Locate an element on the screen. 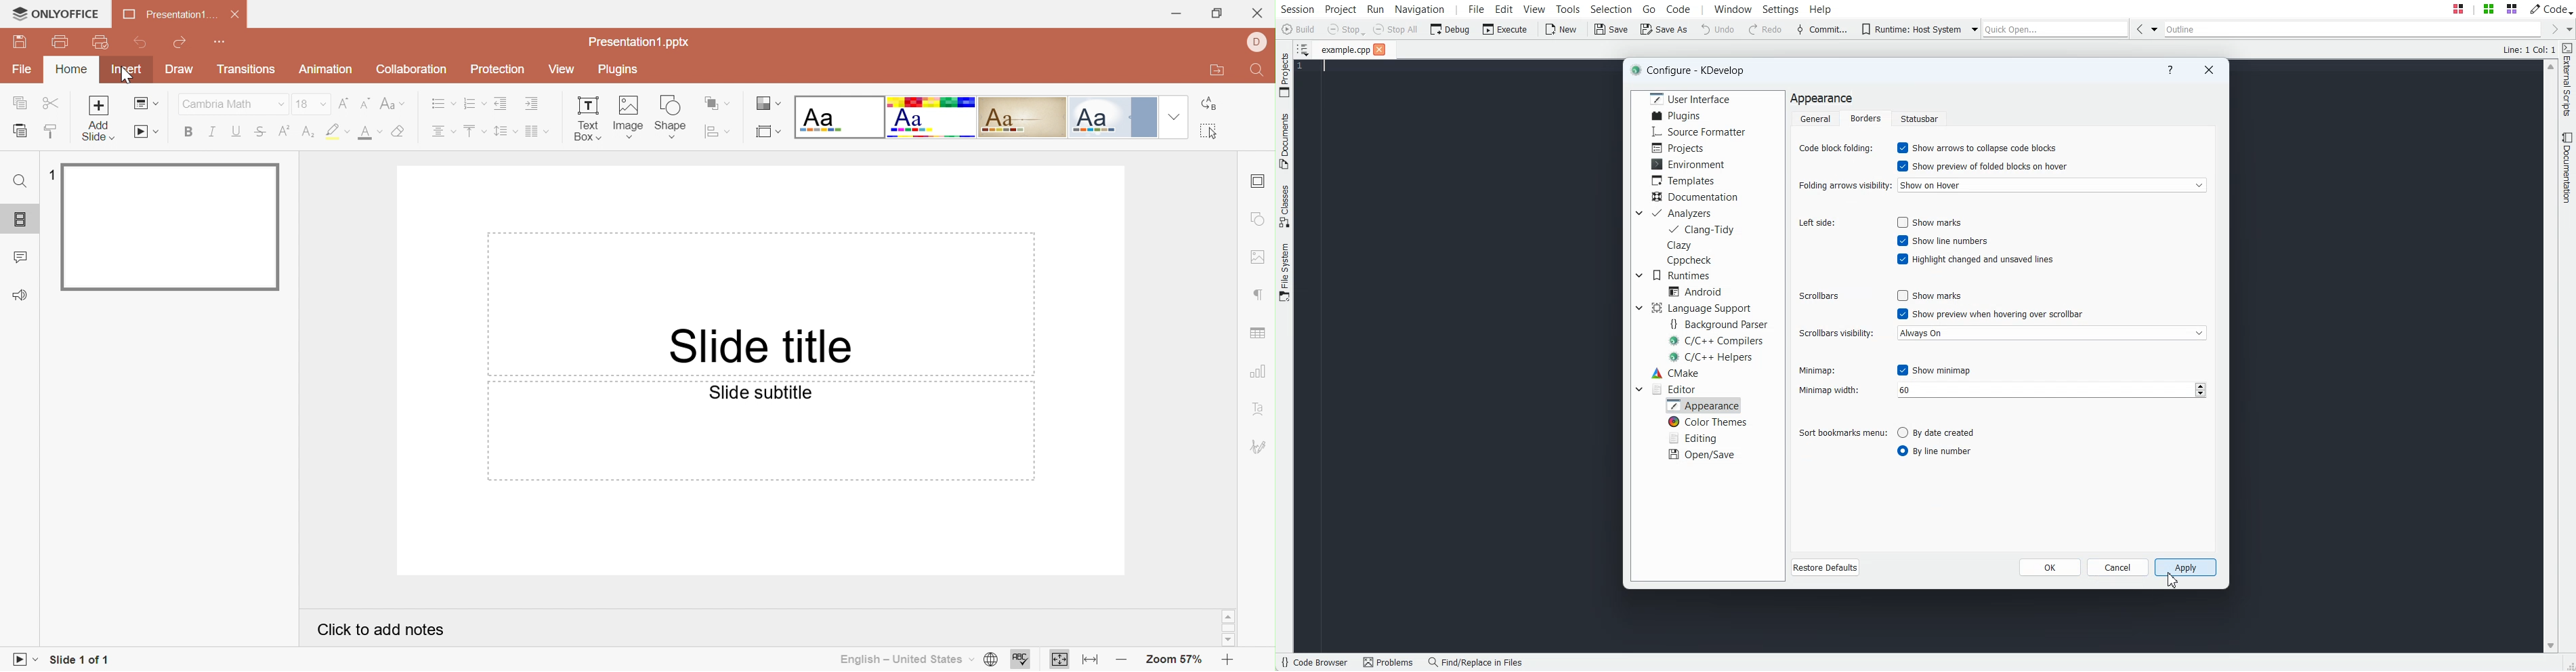  Fit to slide is located at coordinates (1062, 660).